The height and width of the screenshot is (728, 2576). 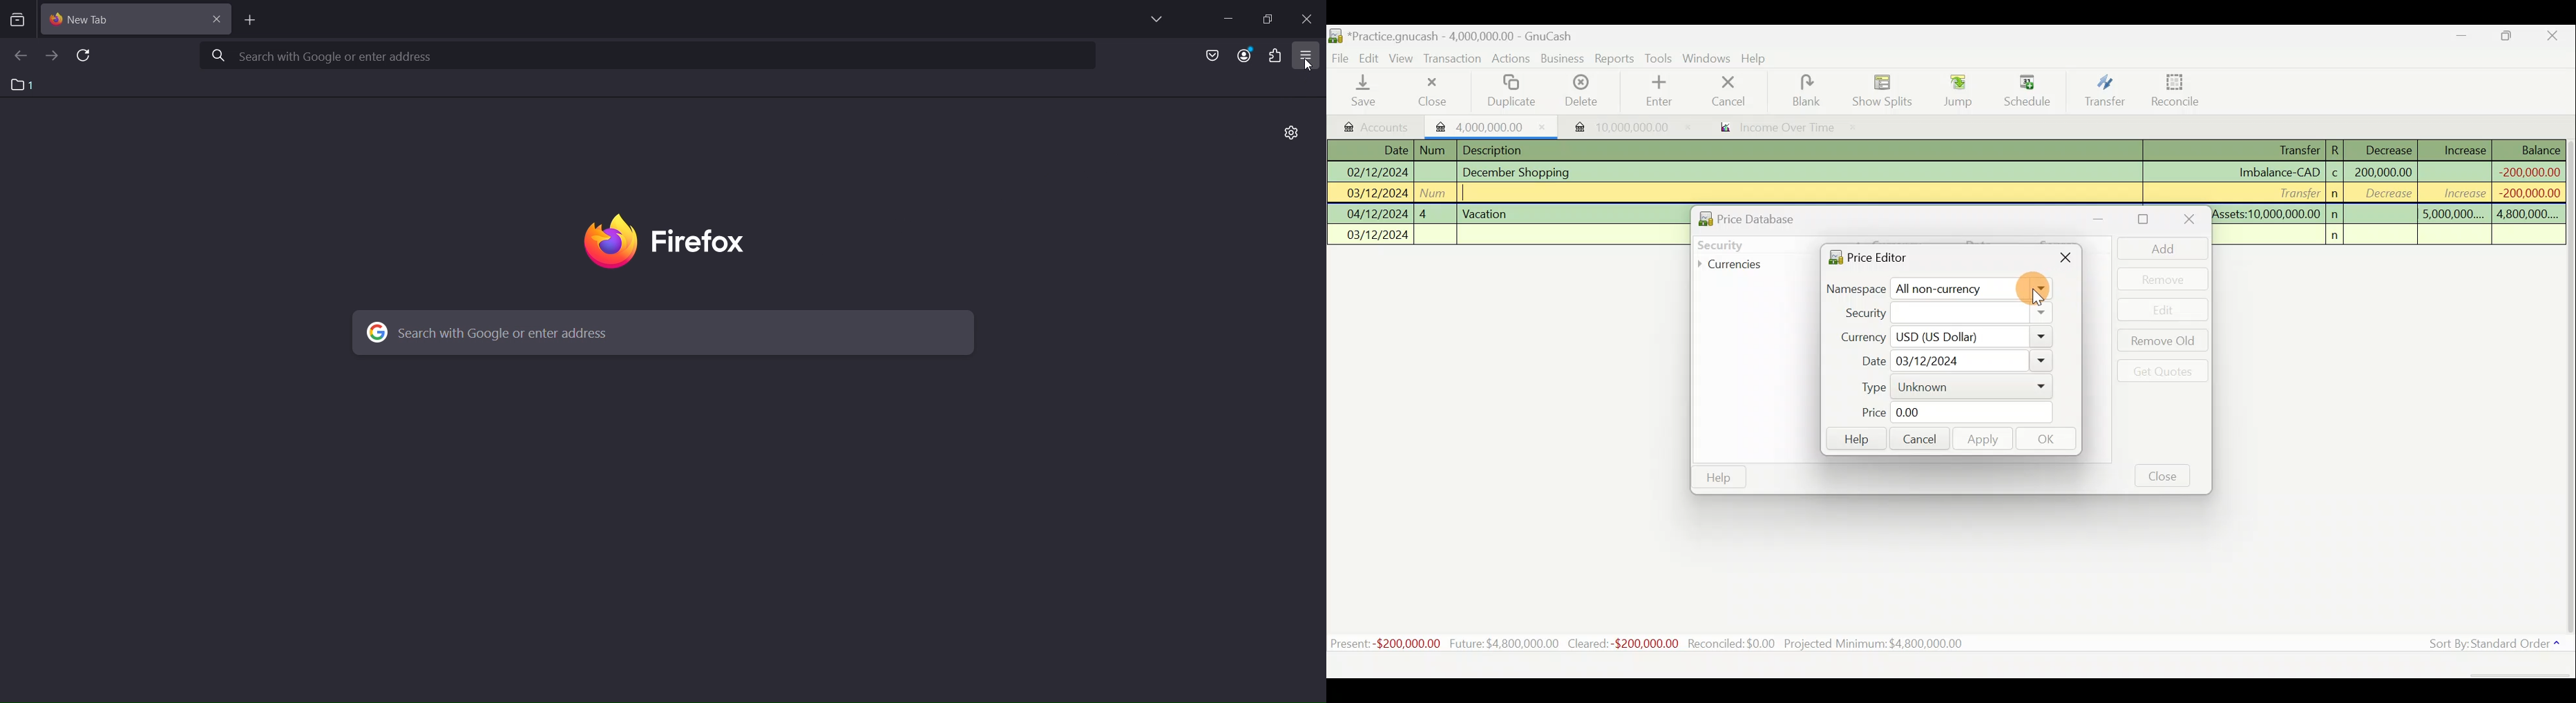 I want to click on 02/12/2024, so click(x=1376, y=171).